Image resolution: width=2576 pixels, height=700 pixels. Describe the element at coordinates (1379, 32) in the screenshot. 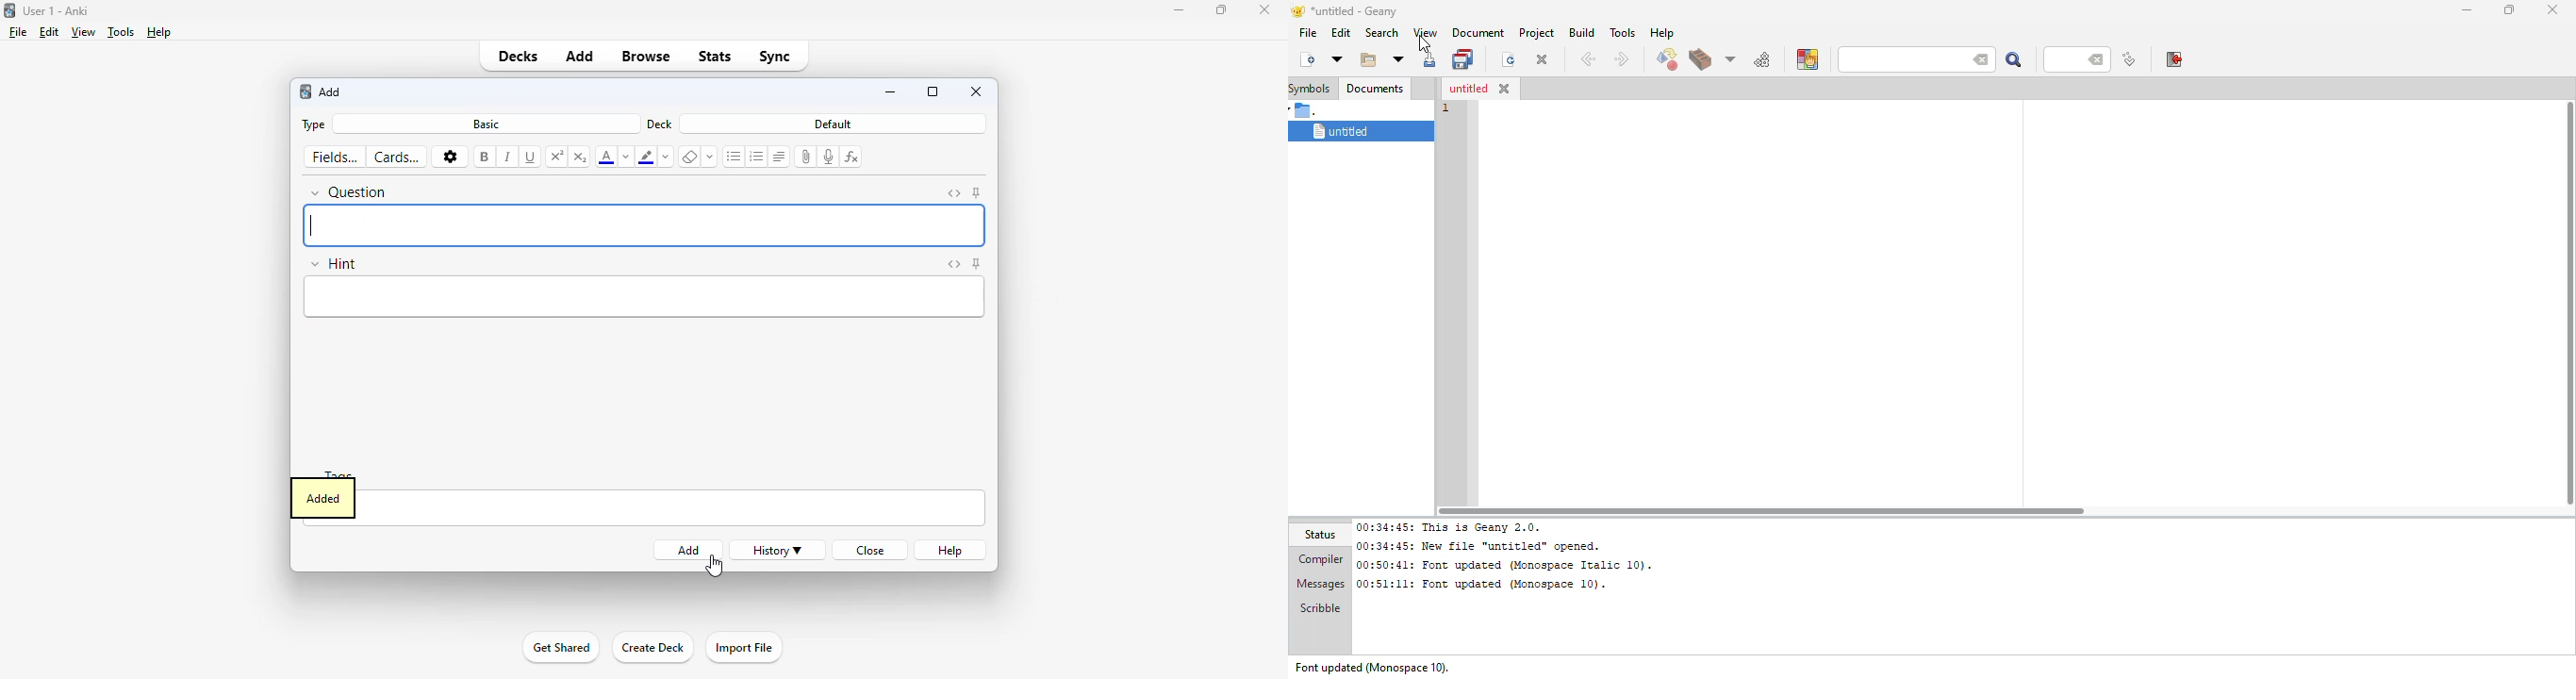

I see `search` at that location.